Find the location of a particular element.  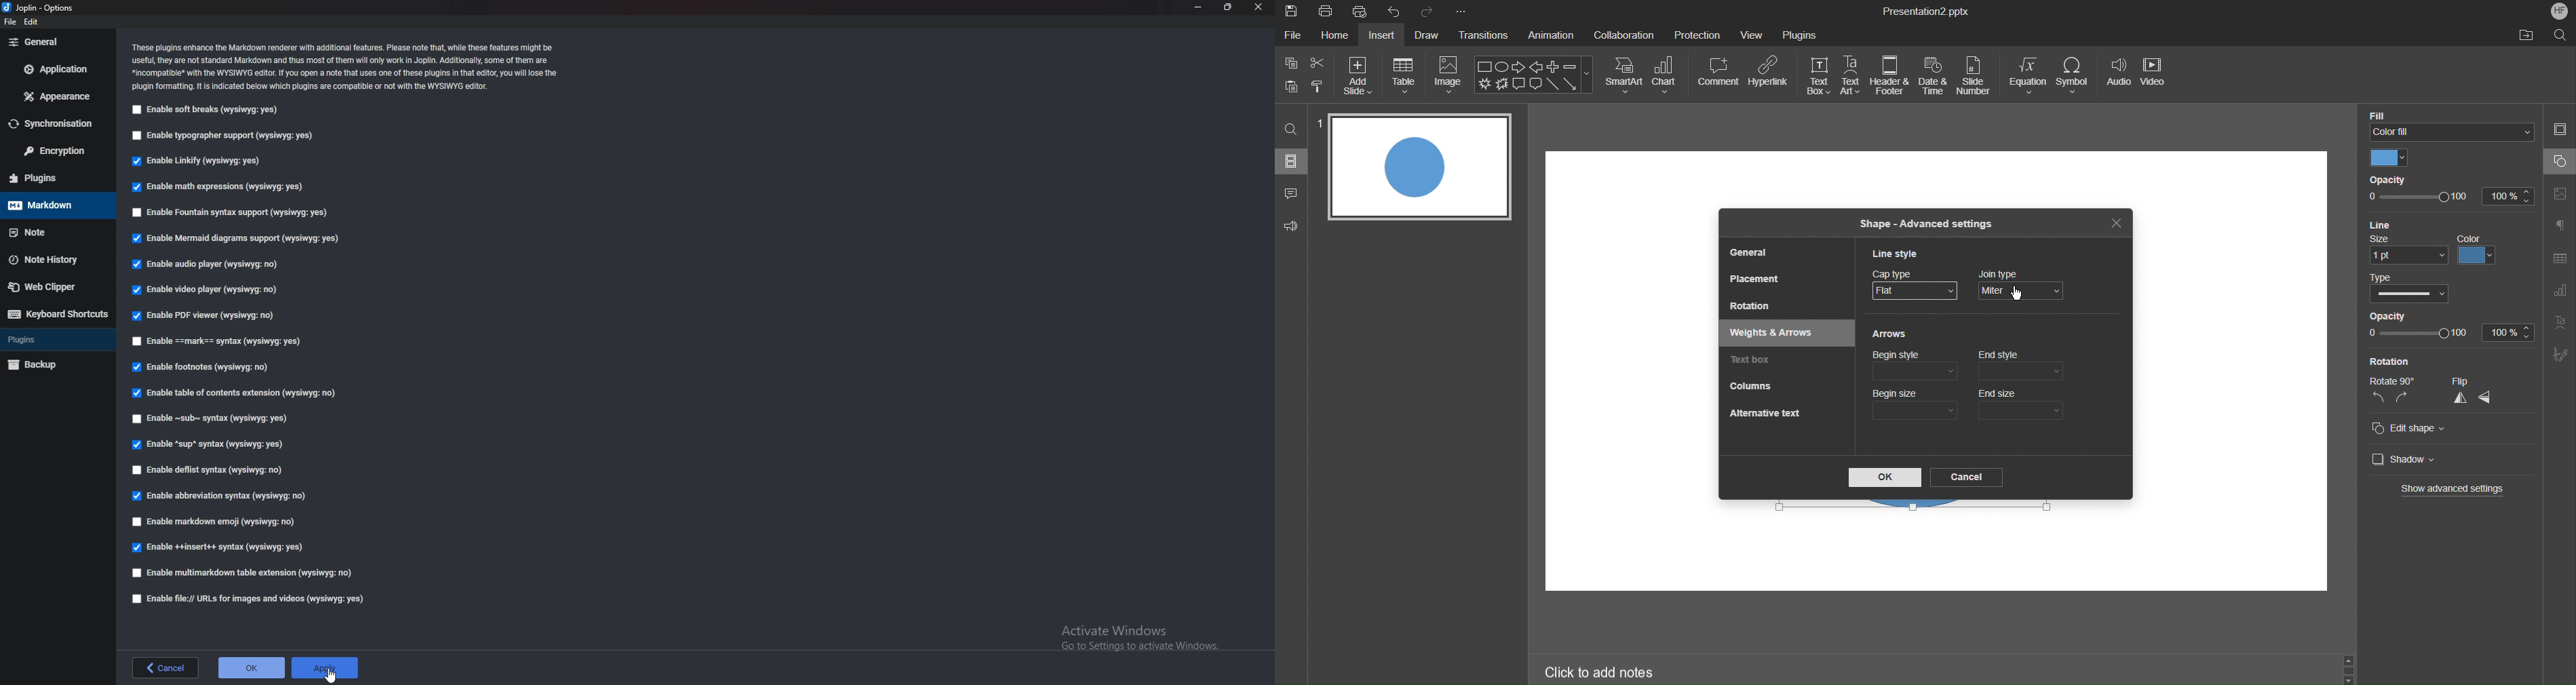

Cancel is located at coordinates (1966, 477).